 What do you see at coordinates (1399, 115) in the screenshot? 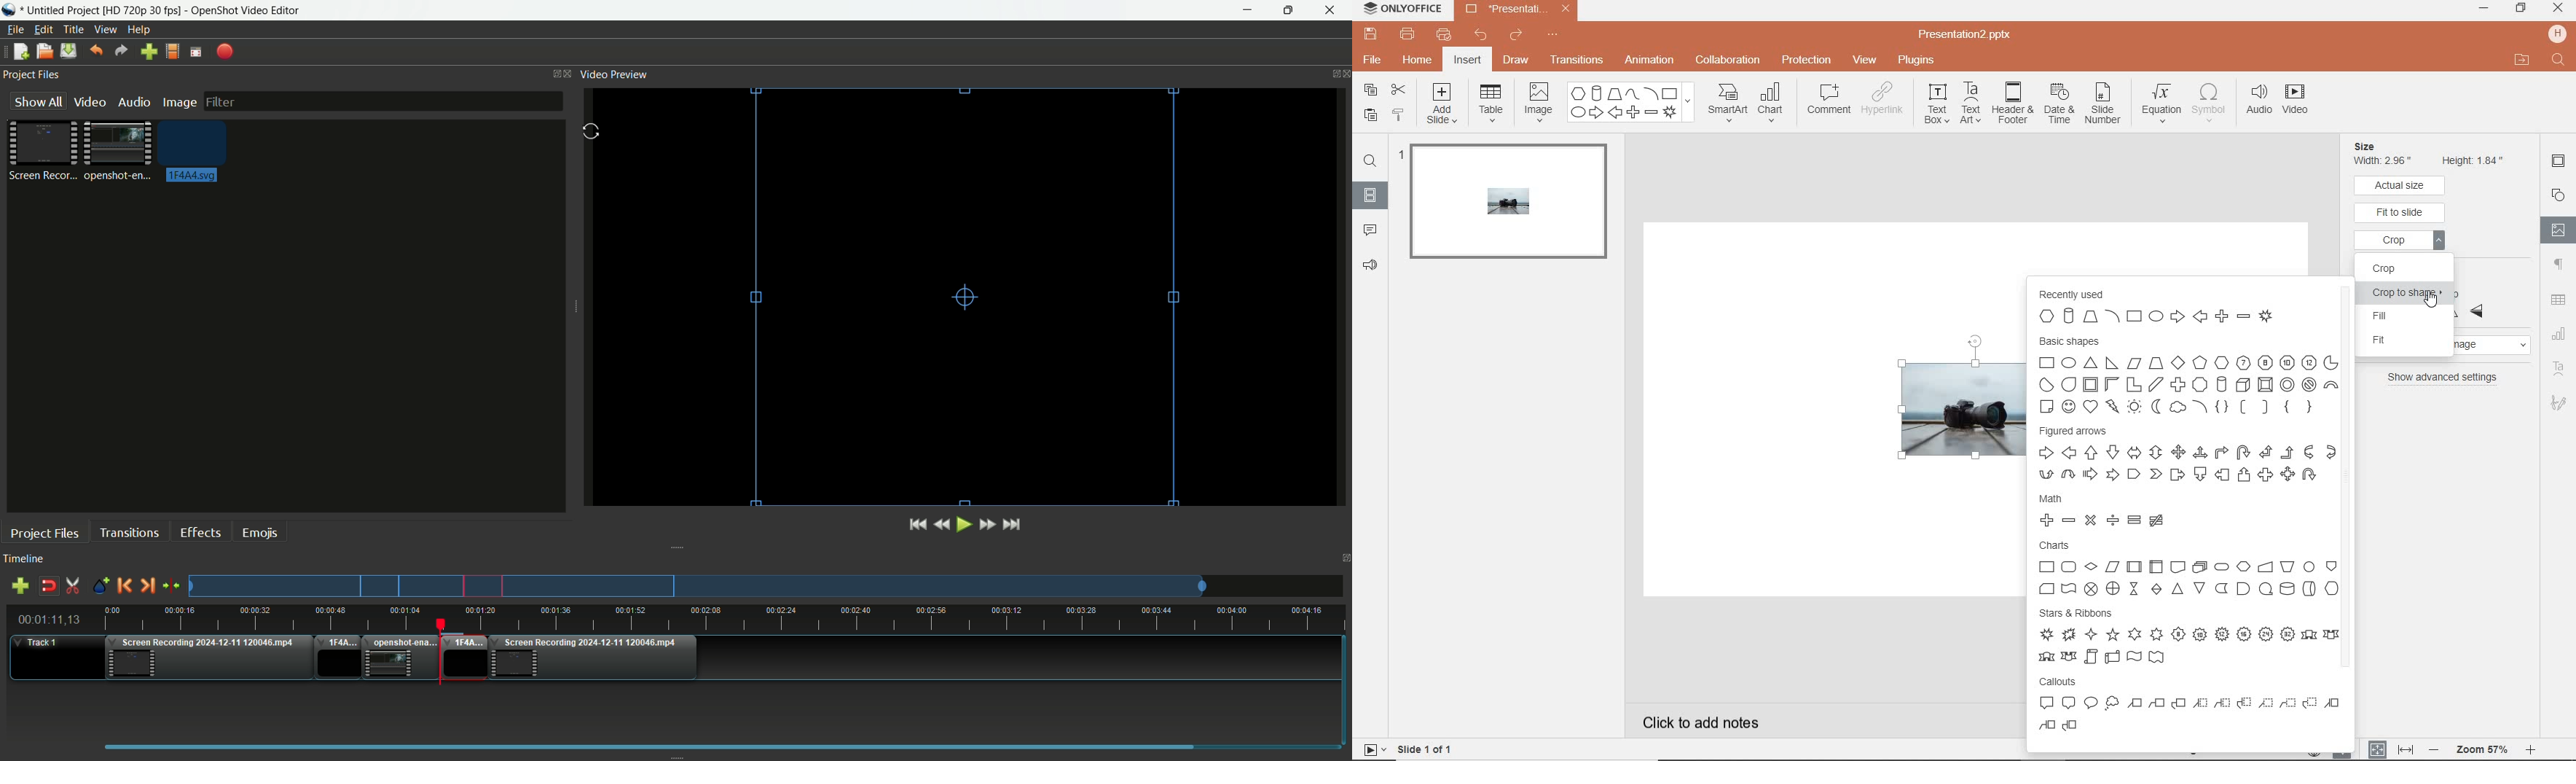
I see `copy style` at bounding box center [1399, 115].